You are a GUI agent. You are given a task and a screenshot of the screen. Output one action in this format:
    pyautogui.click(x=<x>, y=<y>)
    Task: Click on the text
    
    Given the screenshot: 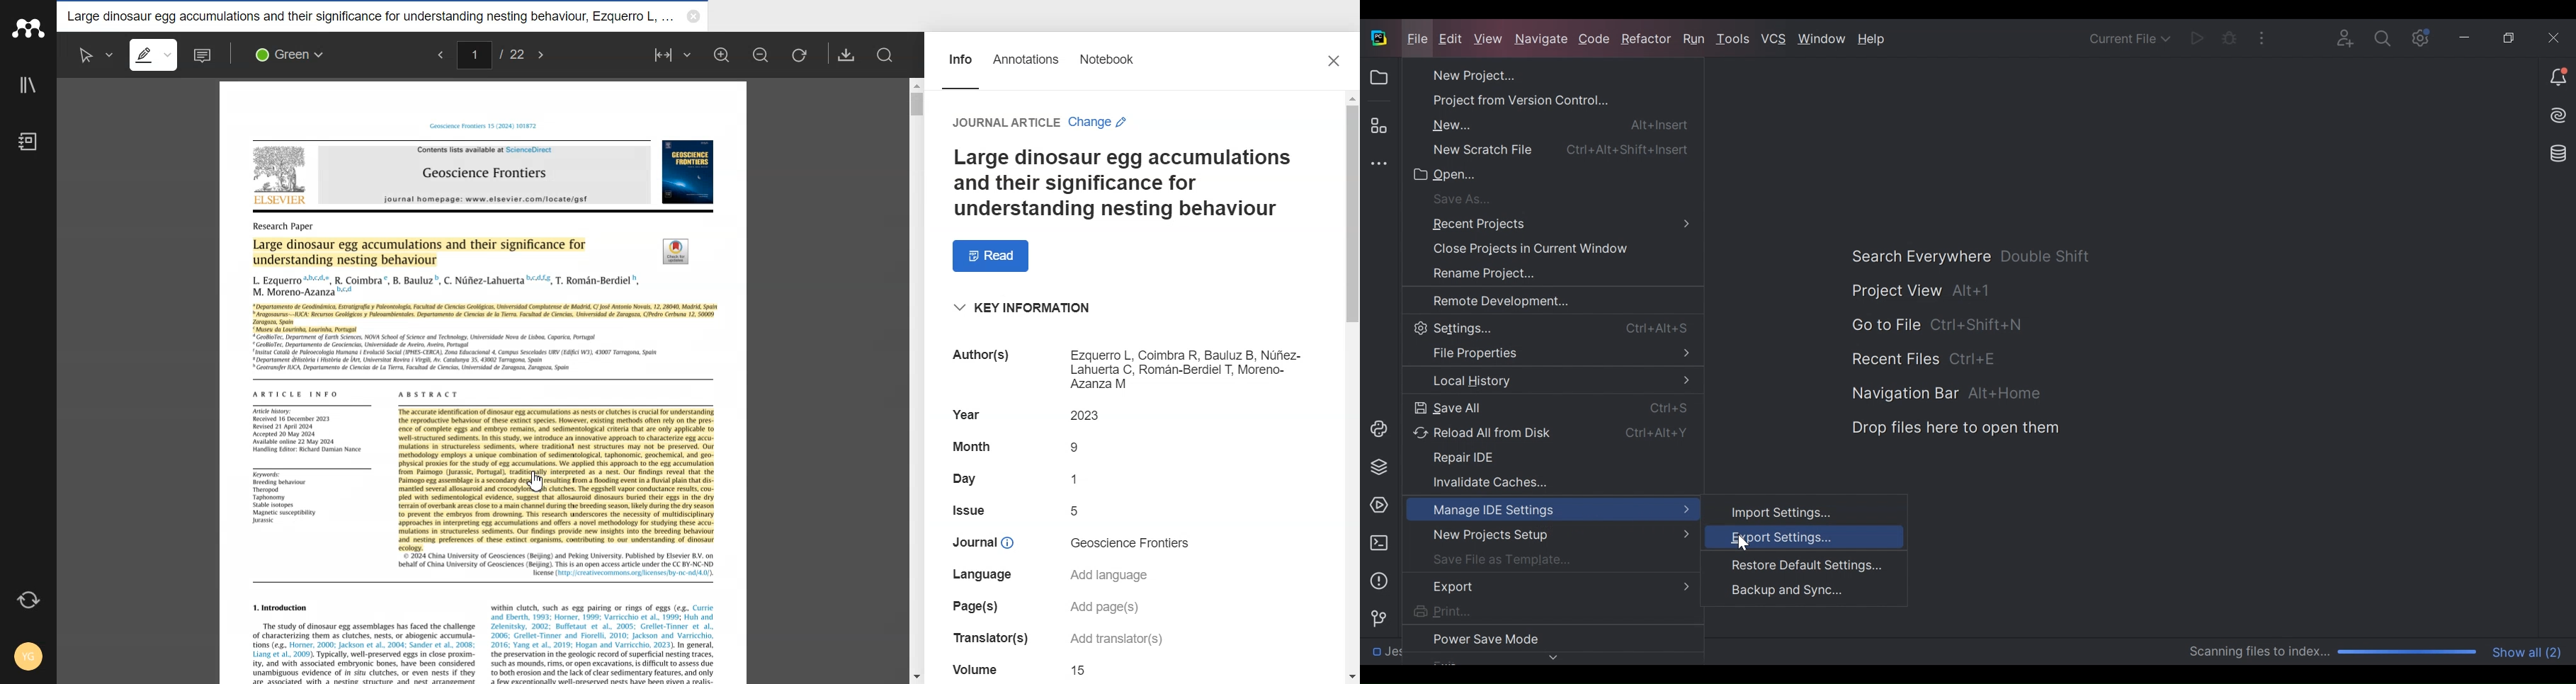 What is the action you would take?
    pyautogui.click(x=984, y=638)
    